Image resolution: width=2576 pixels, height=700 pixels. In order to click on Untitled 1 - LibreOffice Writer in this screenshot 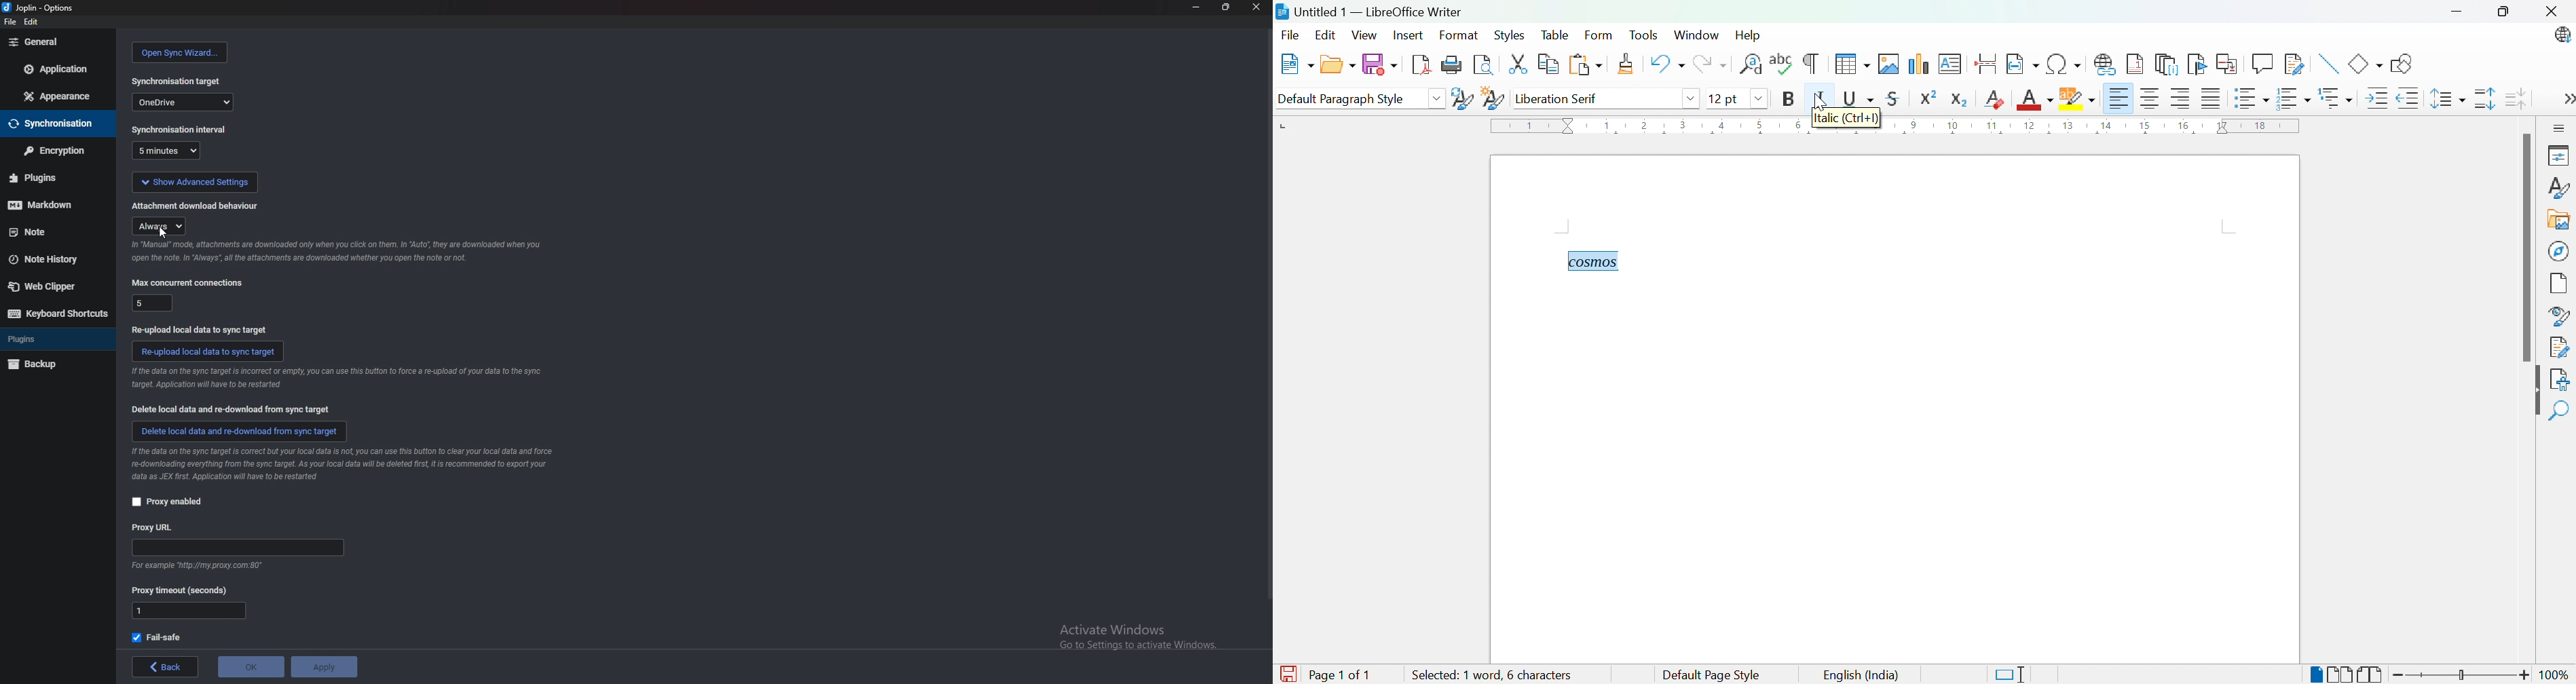, I will do `click(1368, 11)`.